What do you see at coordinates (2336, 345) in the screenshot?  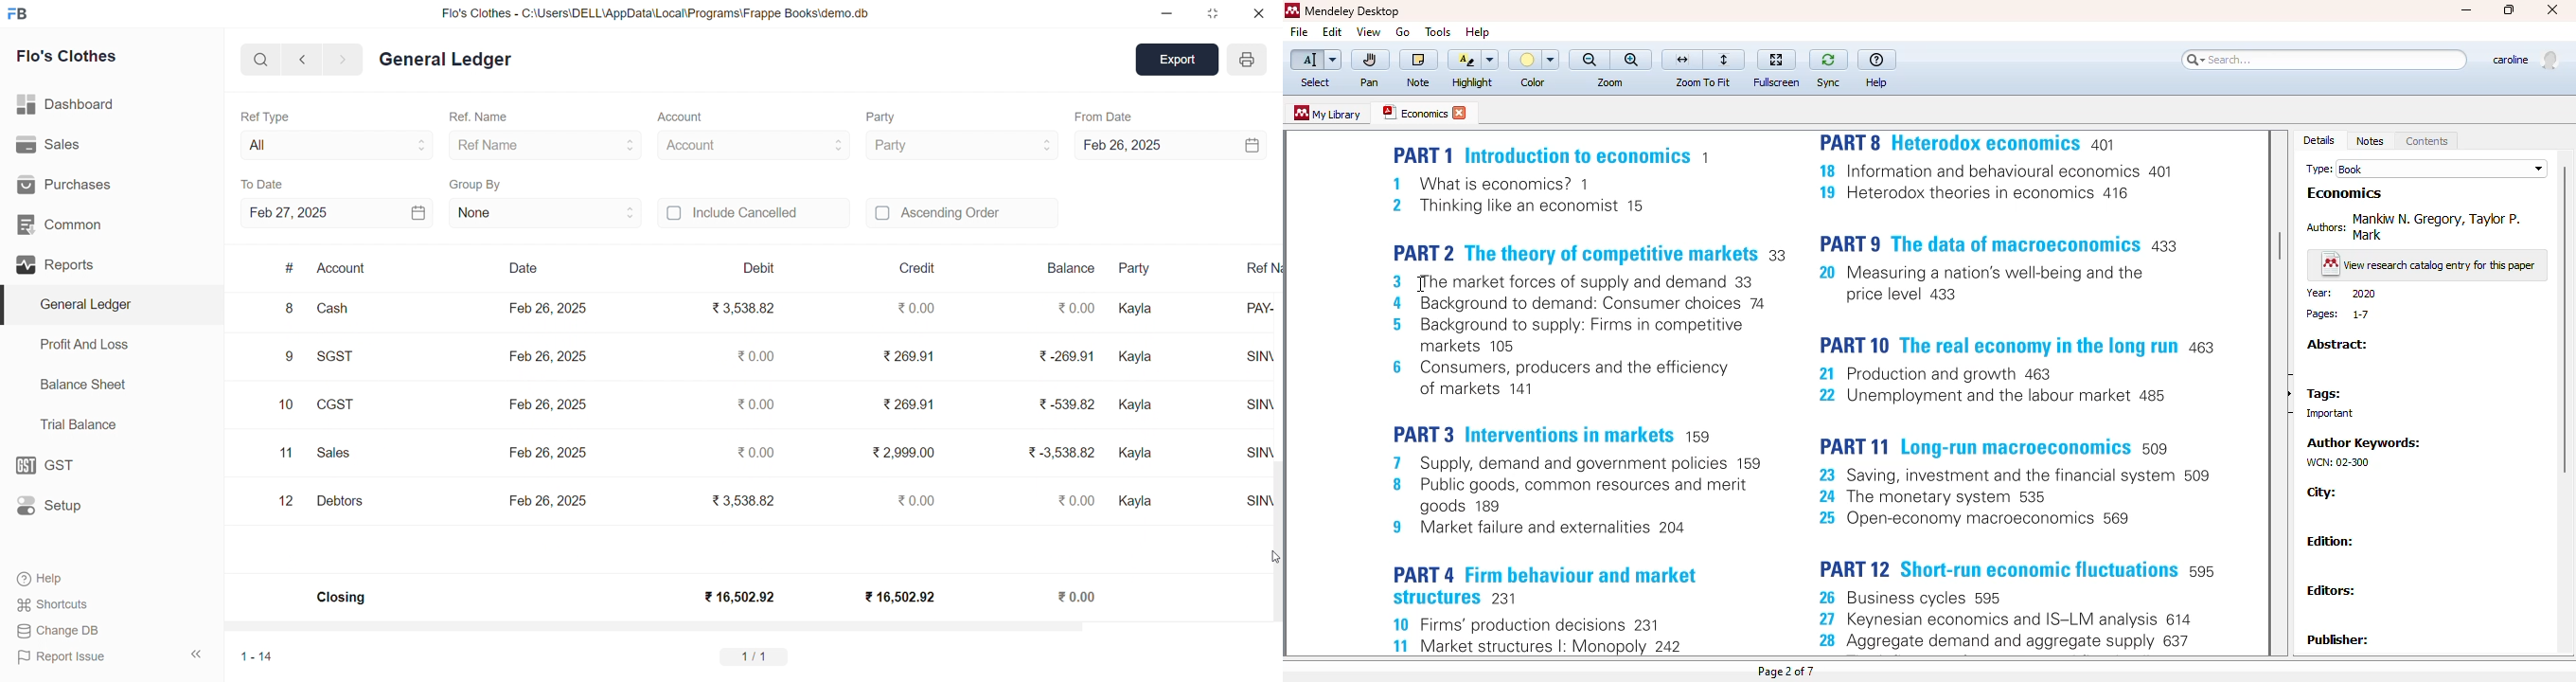 I see `abstract: ` at bounding box center [2336, 345].